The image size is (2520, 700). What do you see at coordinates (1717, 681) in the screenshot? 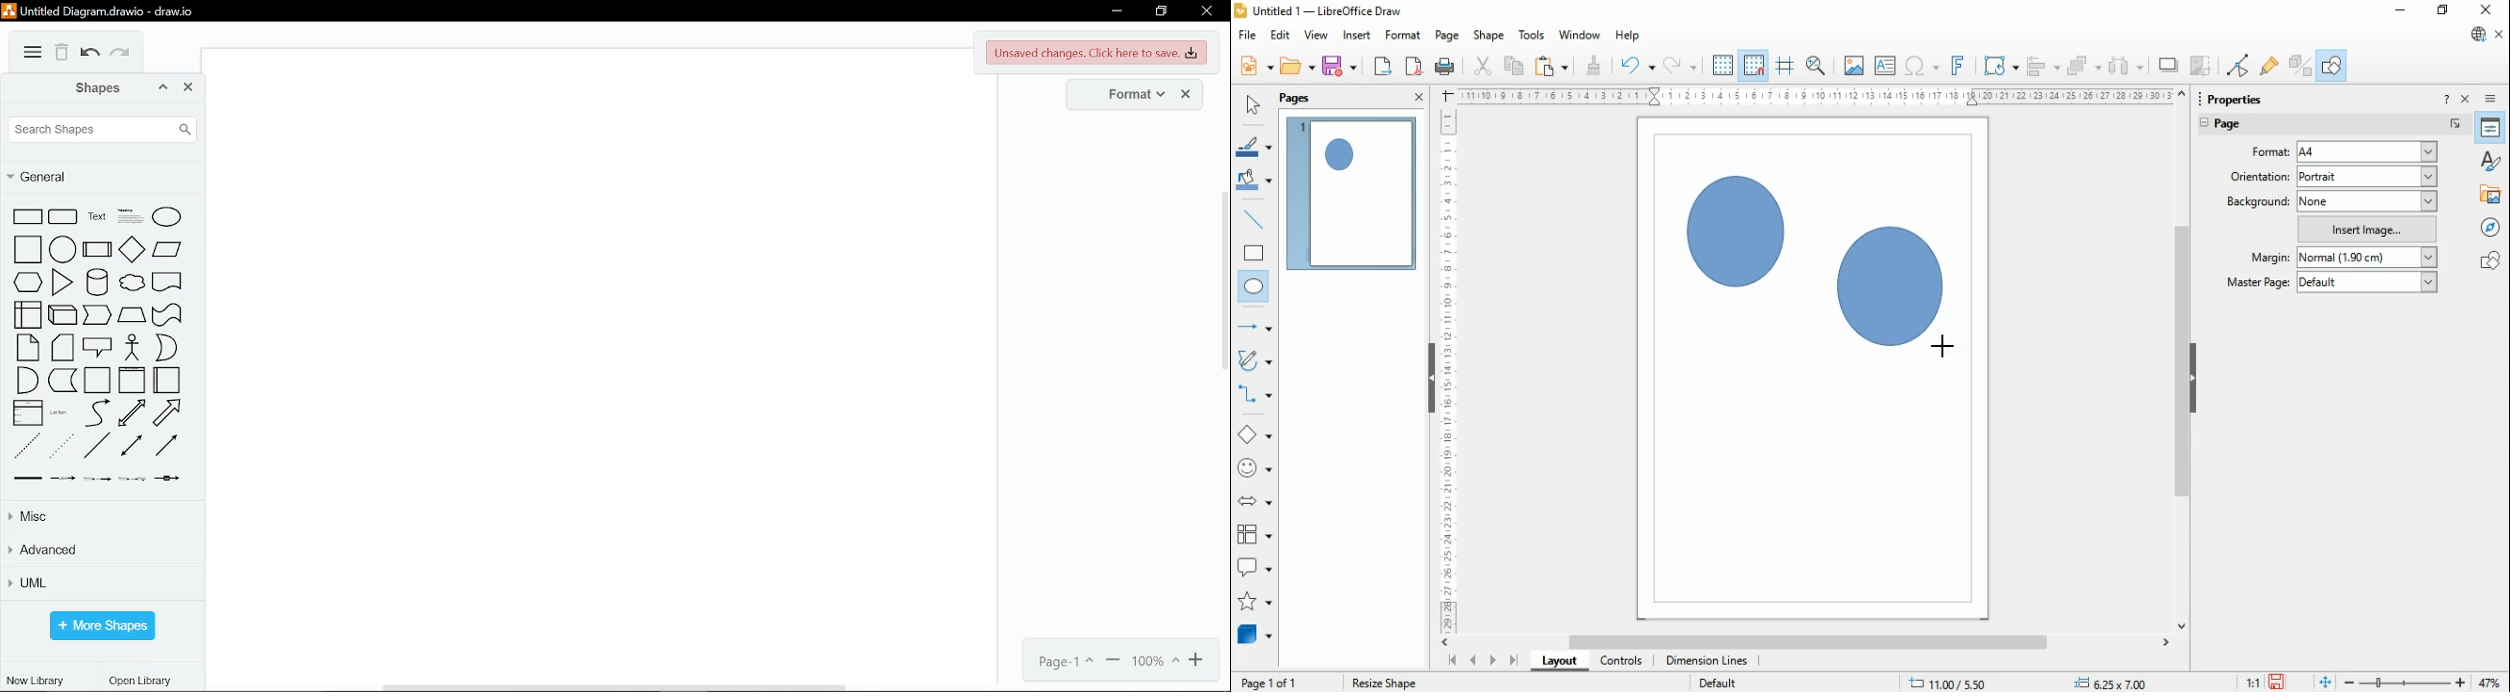
I see `Default` at bounding box center [1717, 681].